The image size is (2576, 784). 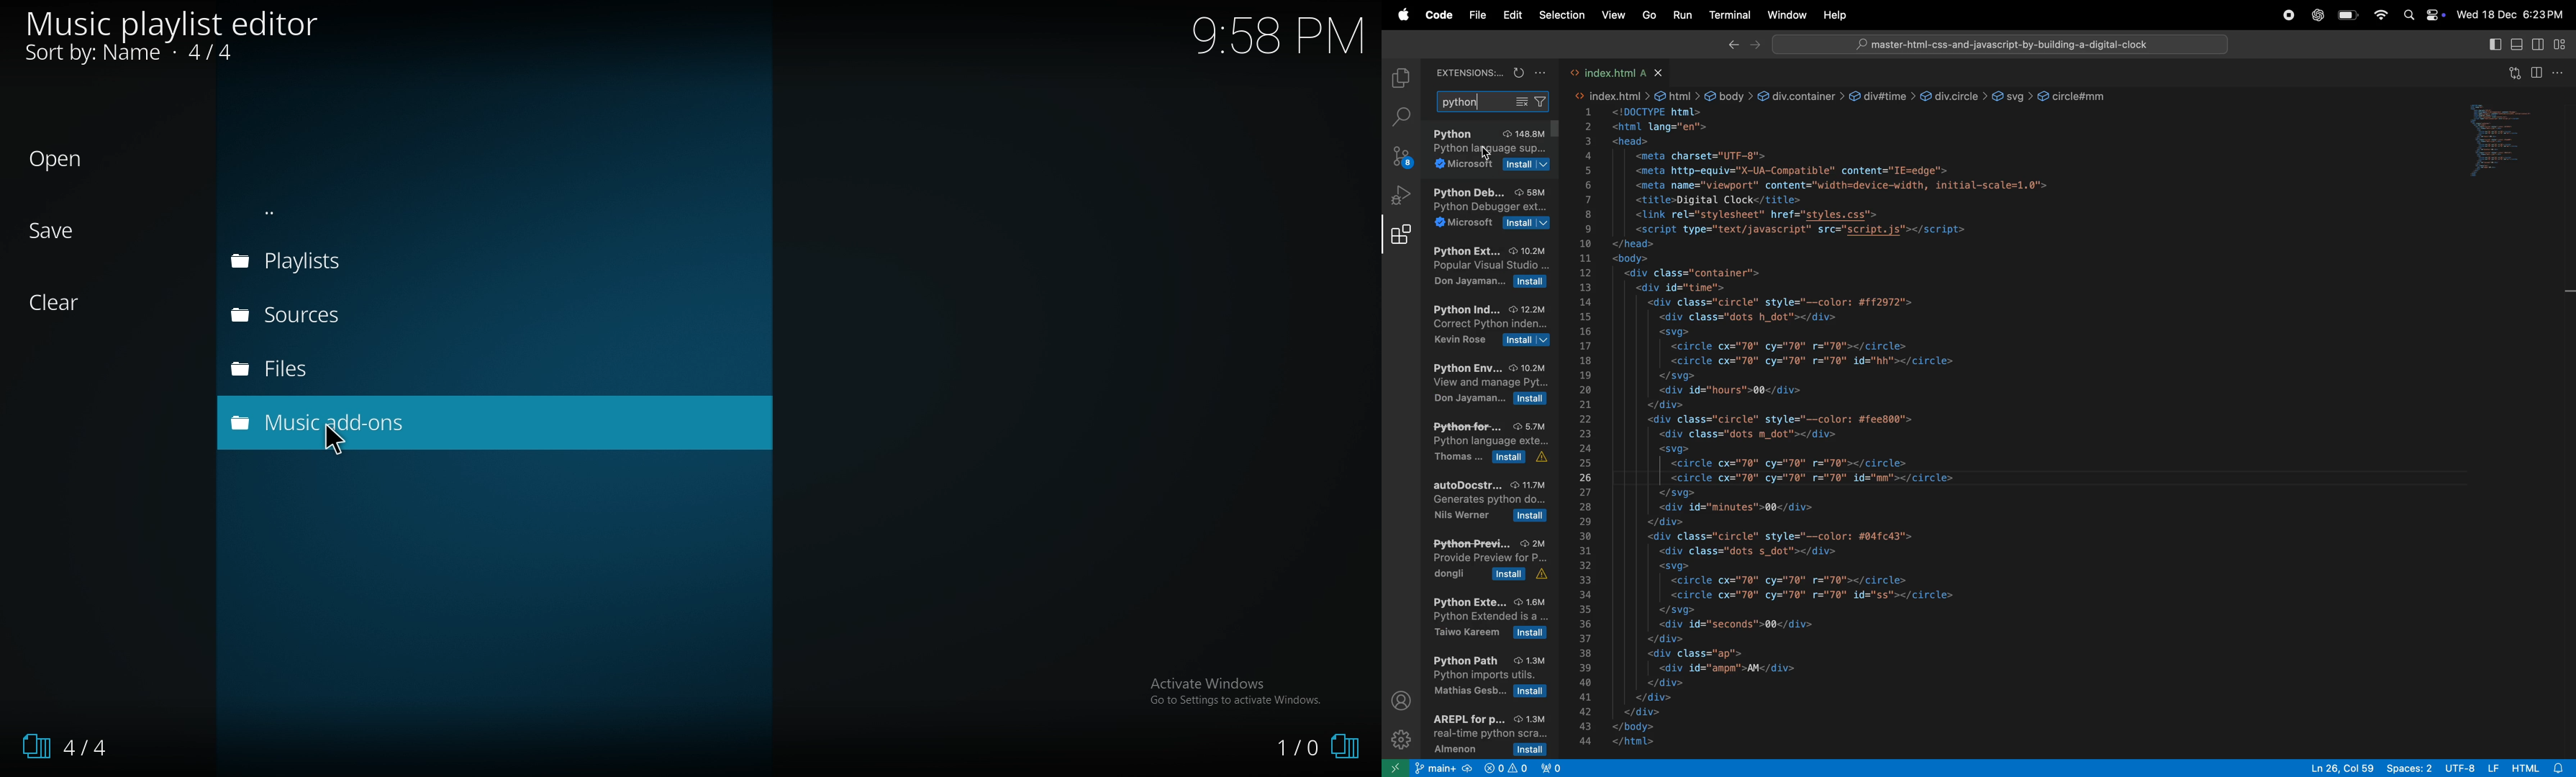 What do you see at coordinates (56, 159) in the screenshot?
I see `Open` at bounding box center [56, 159].